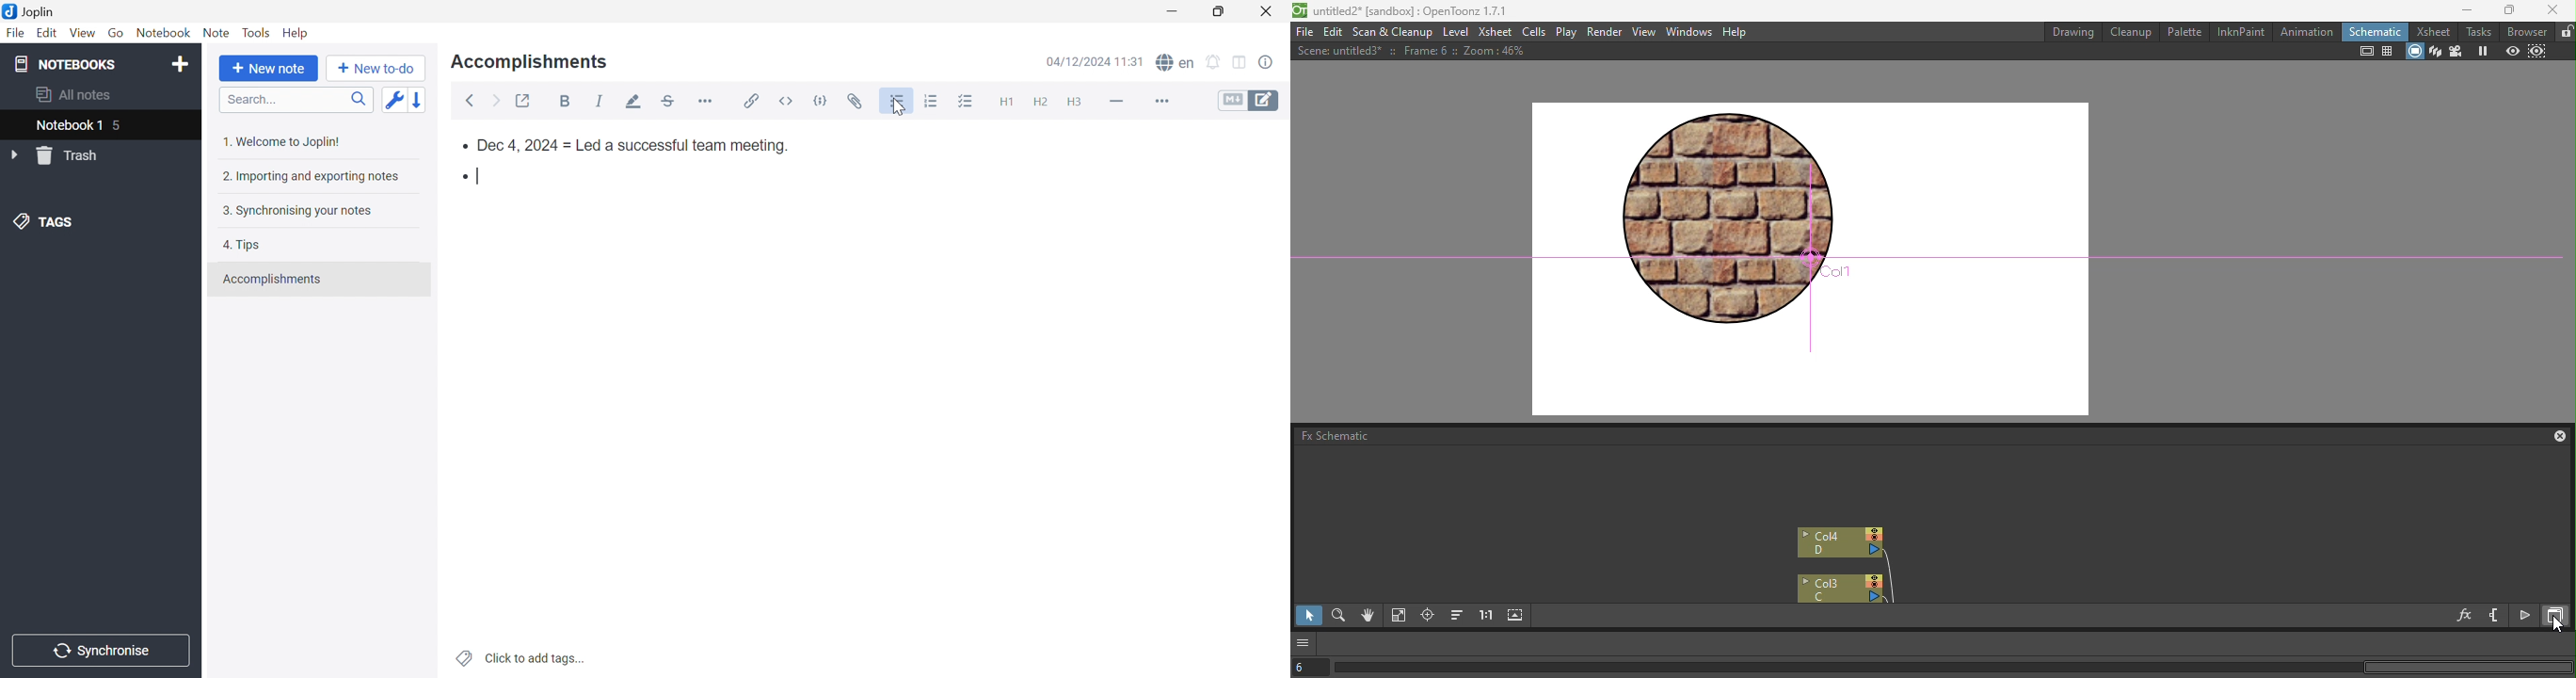 Image resolution: width=2576 pixels, height=700 pixels. I want to click on Close, so click(1266, 11).